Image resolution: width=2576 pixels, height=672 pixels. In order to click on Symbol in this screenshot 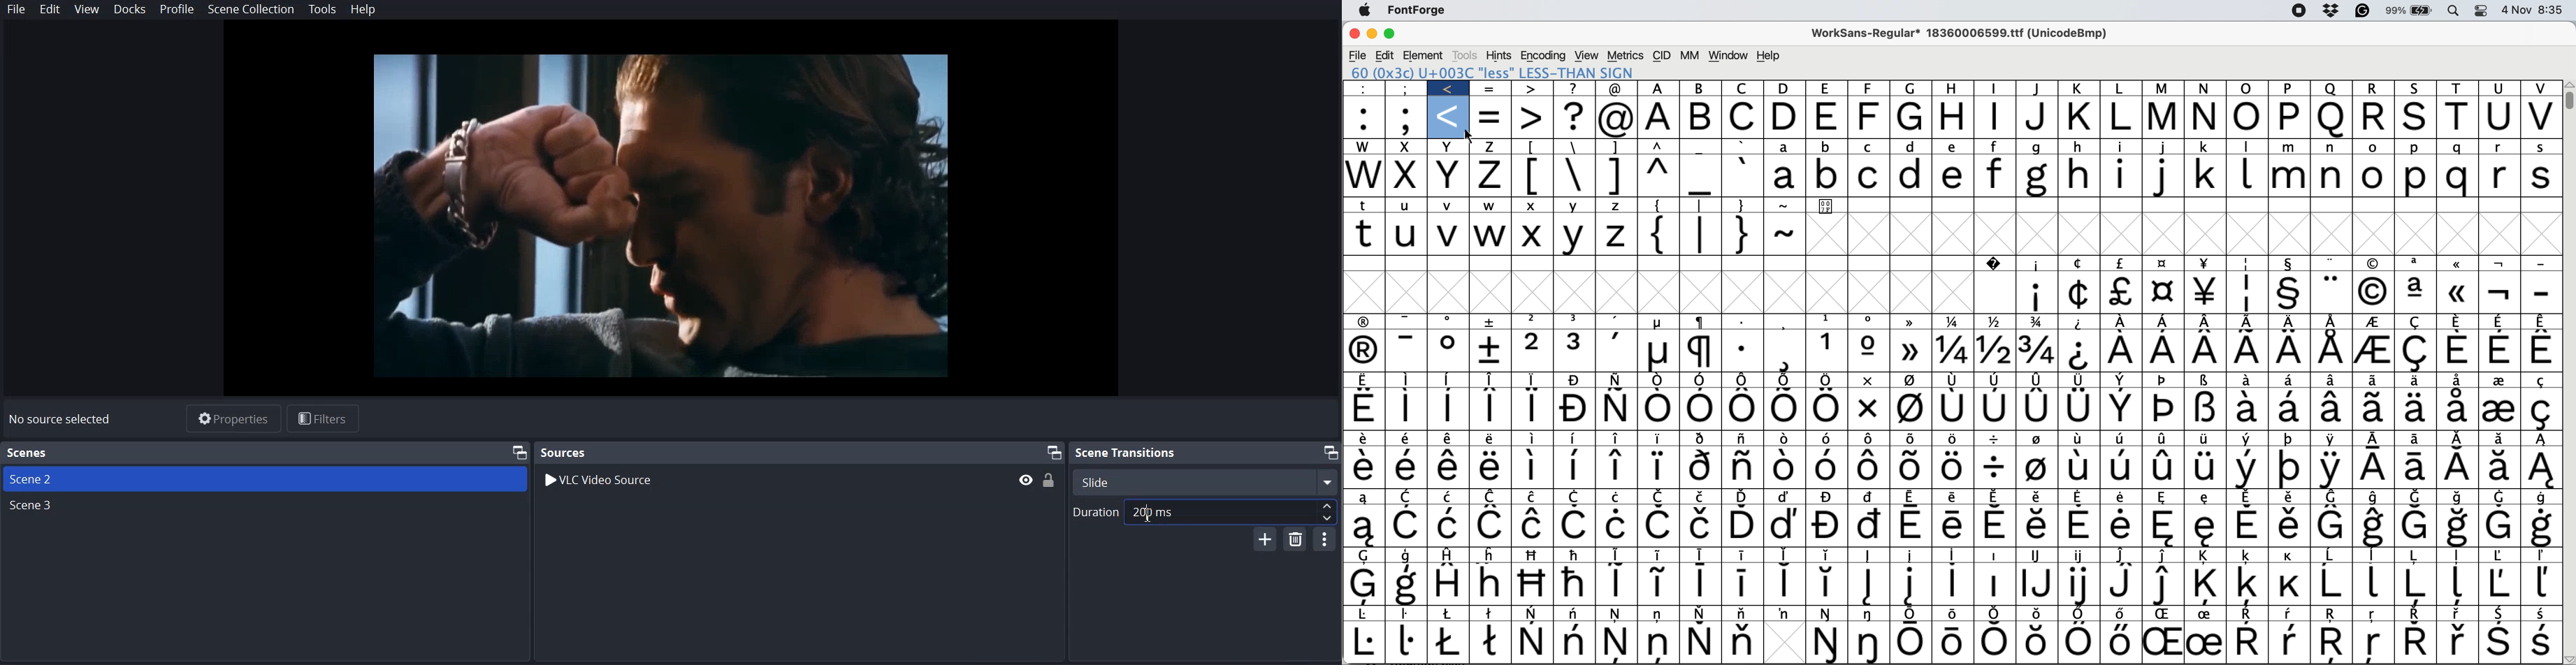, I will do `click(2416, 265)`.